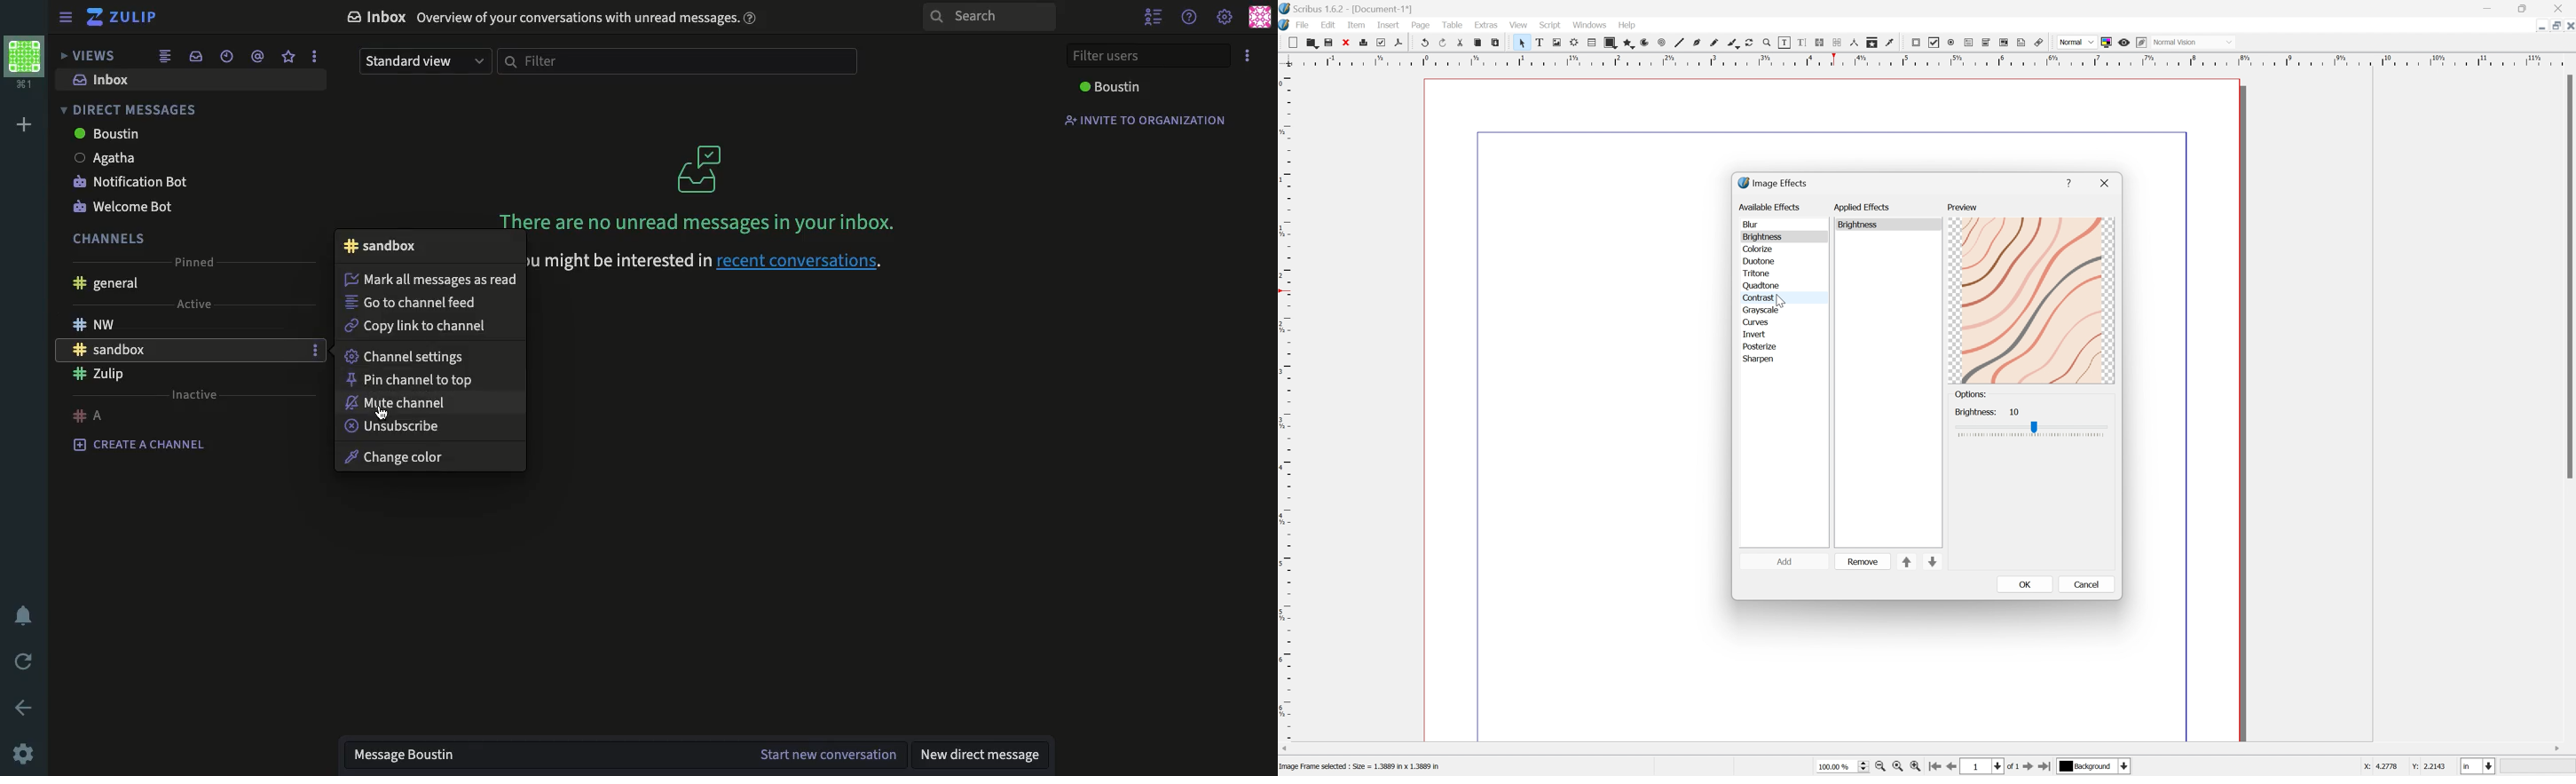 The height and width of the screenshot is (784, 2576). What do you see at coordinates (27, 750) in the screenshot?
I see `settings` at bounding box center [27, 750].